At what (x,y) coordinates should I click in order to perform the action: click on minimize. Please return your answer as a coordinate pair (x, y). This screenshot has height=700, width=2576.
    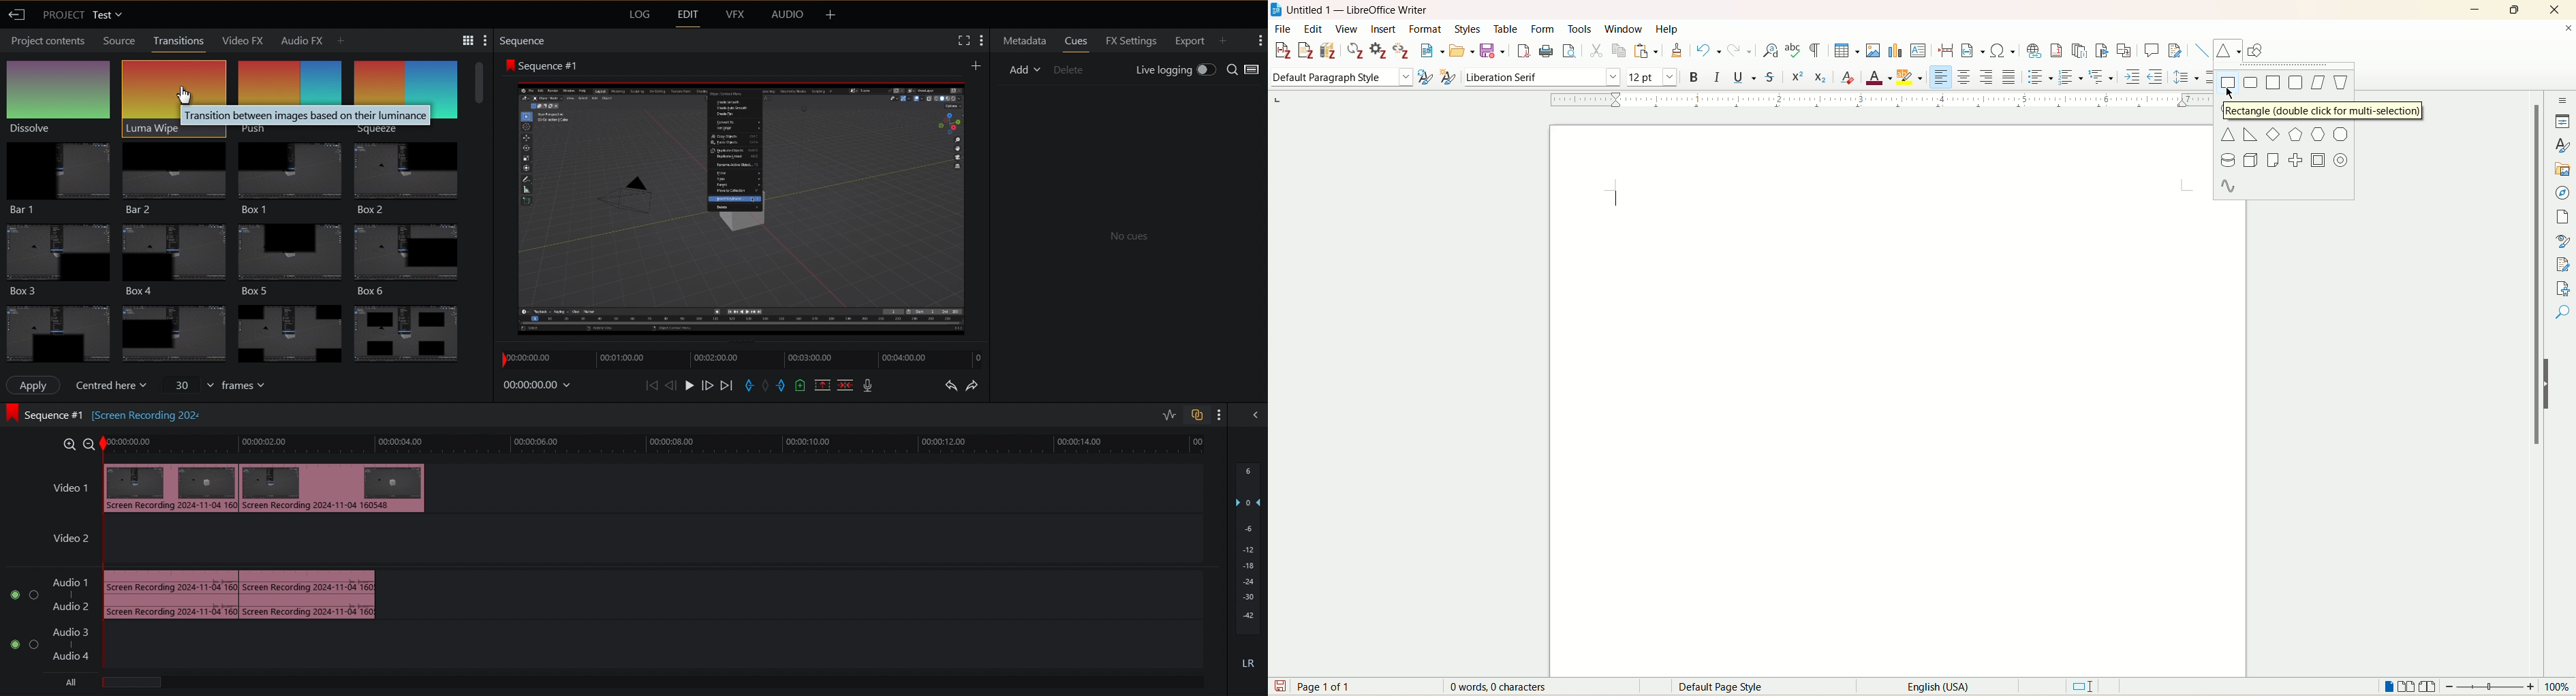
    Looking at the image, I should click on (2474, 8).